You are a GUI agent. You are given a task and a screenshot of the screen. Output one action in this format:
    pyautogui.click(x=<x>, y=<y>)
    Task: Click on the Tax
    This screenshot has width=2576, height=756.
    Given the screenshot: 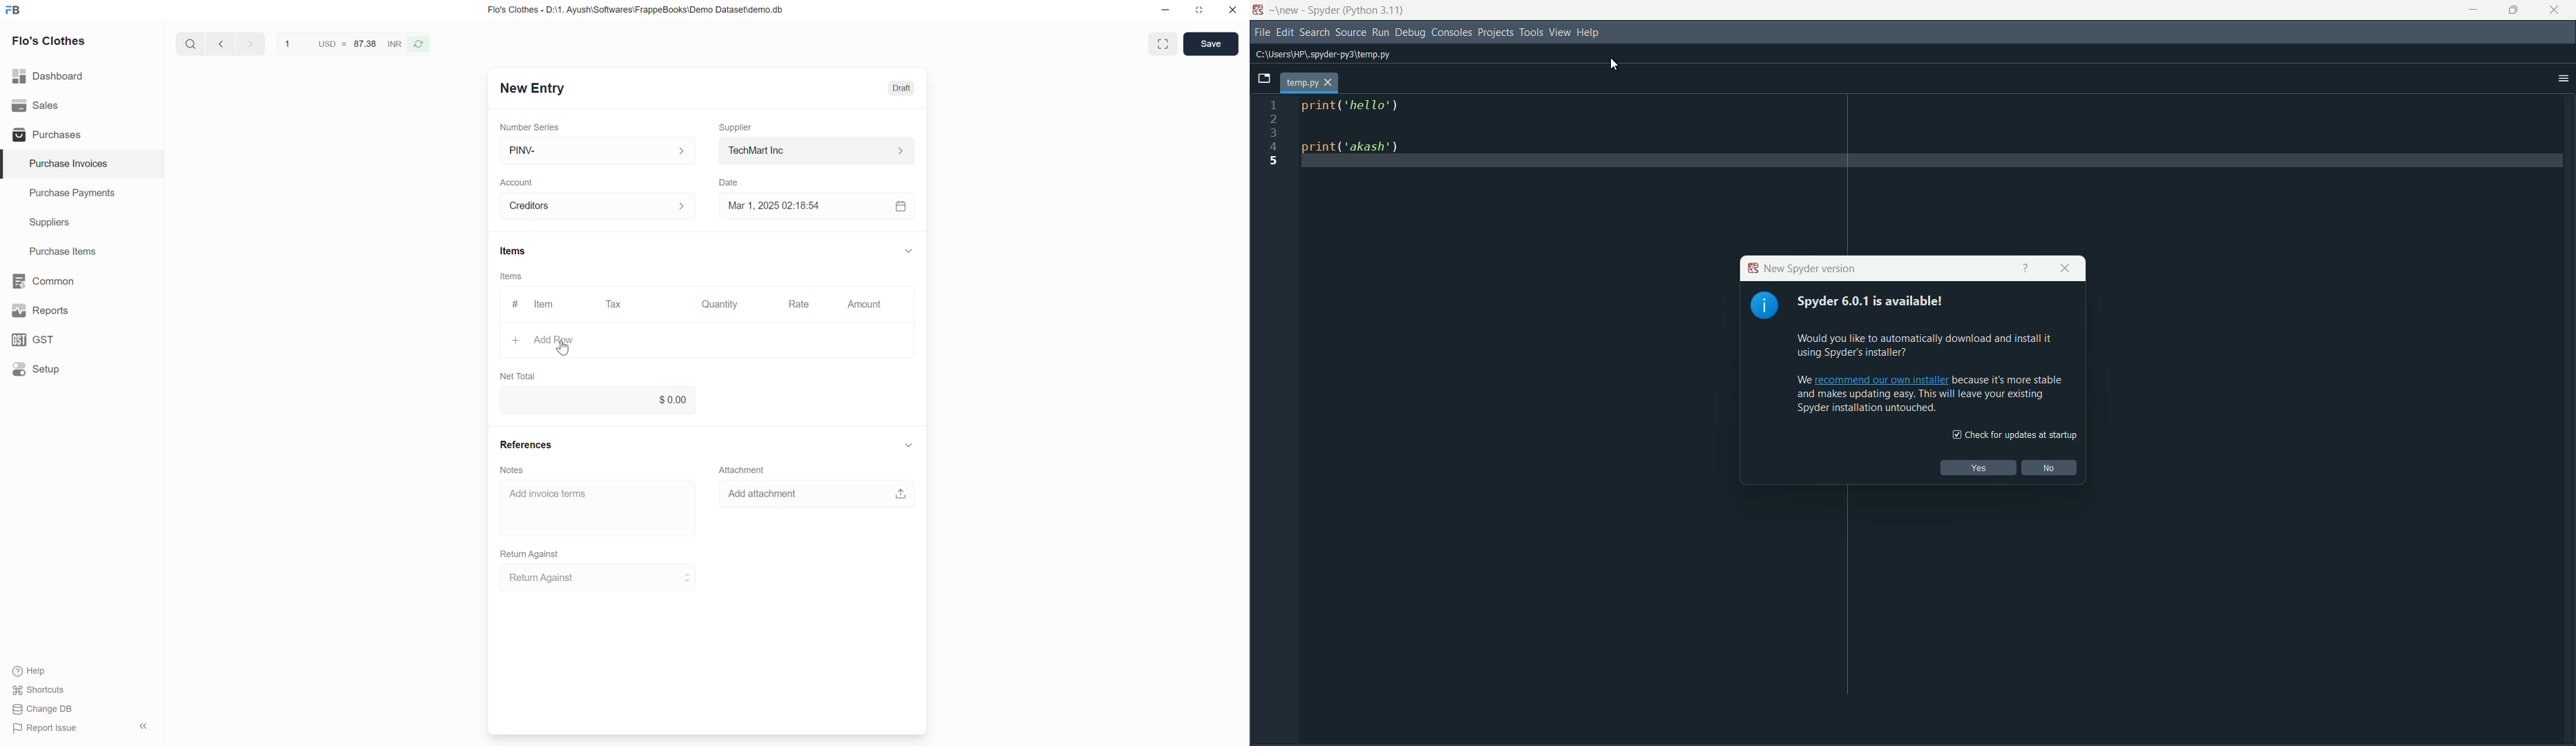 What is the action you would take?
    pyautogui.click(x=617, y=304)
    